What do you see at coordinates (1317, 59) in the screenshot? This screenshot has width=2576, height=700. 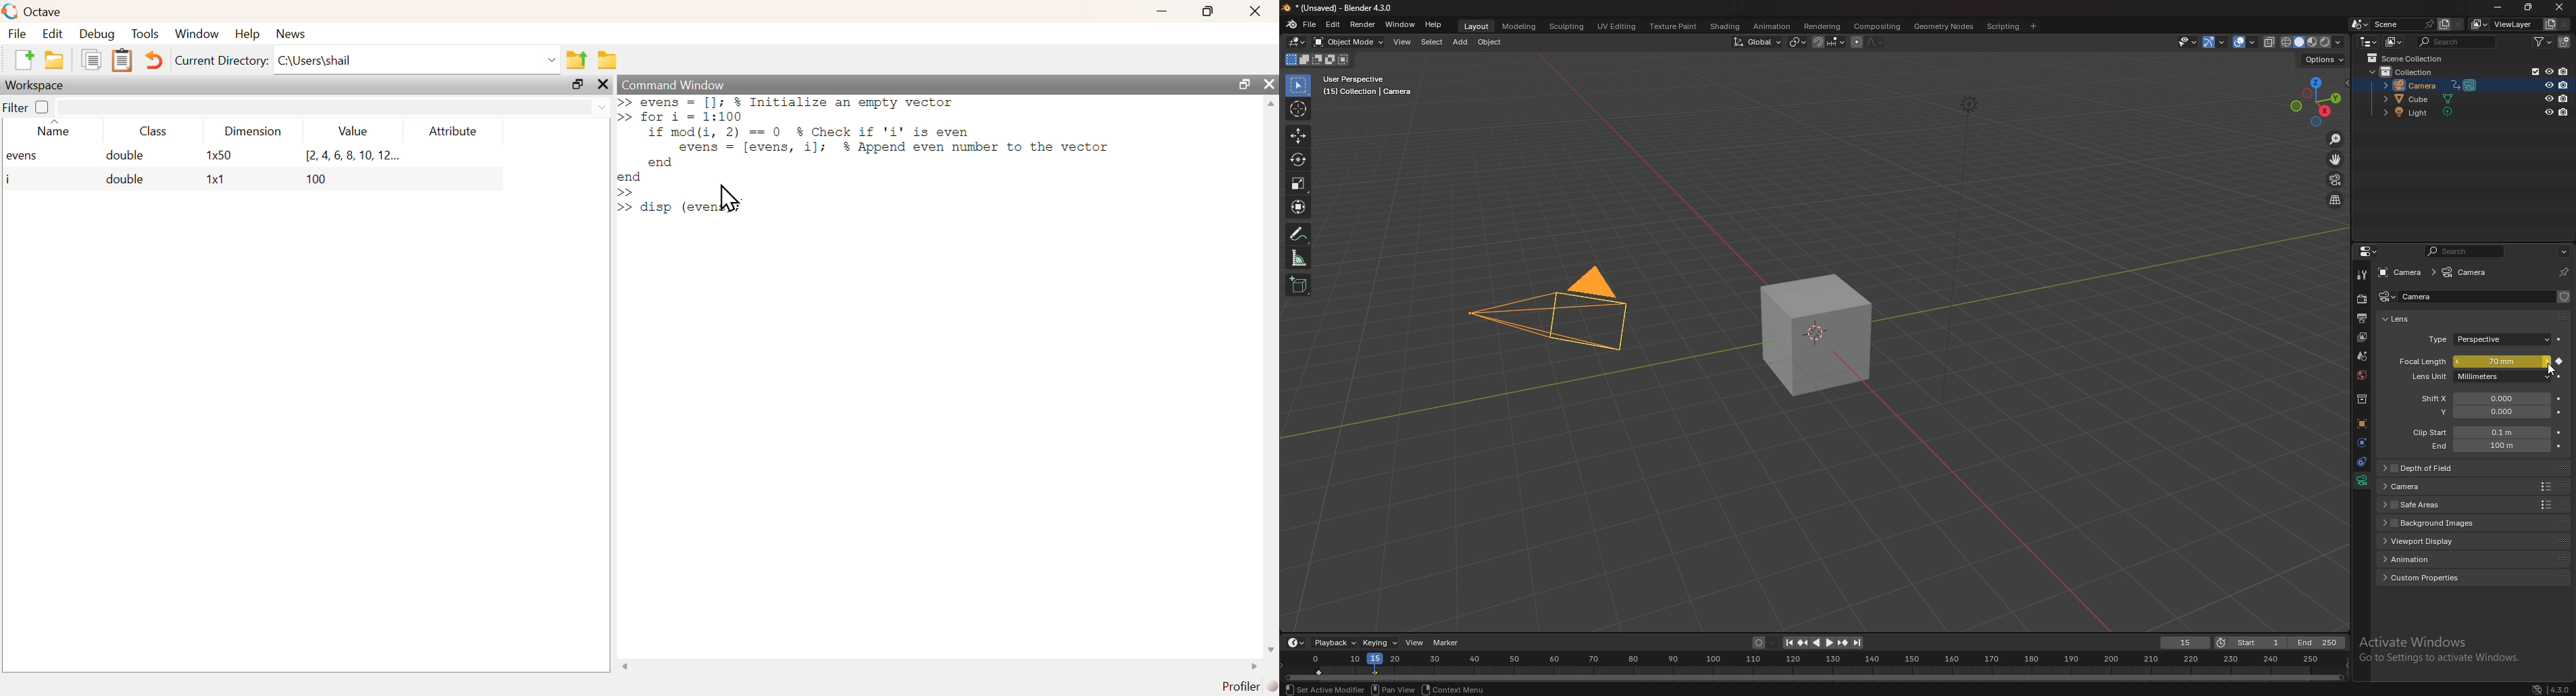 I see `mode` at bounding box center [1317, 59].